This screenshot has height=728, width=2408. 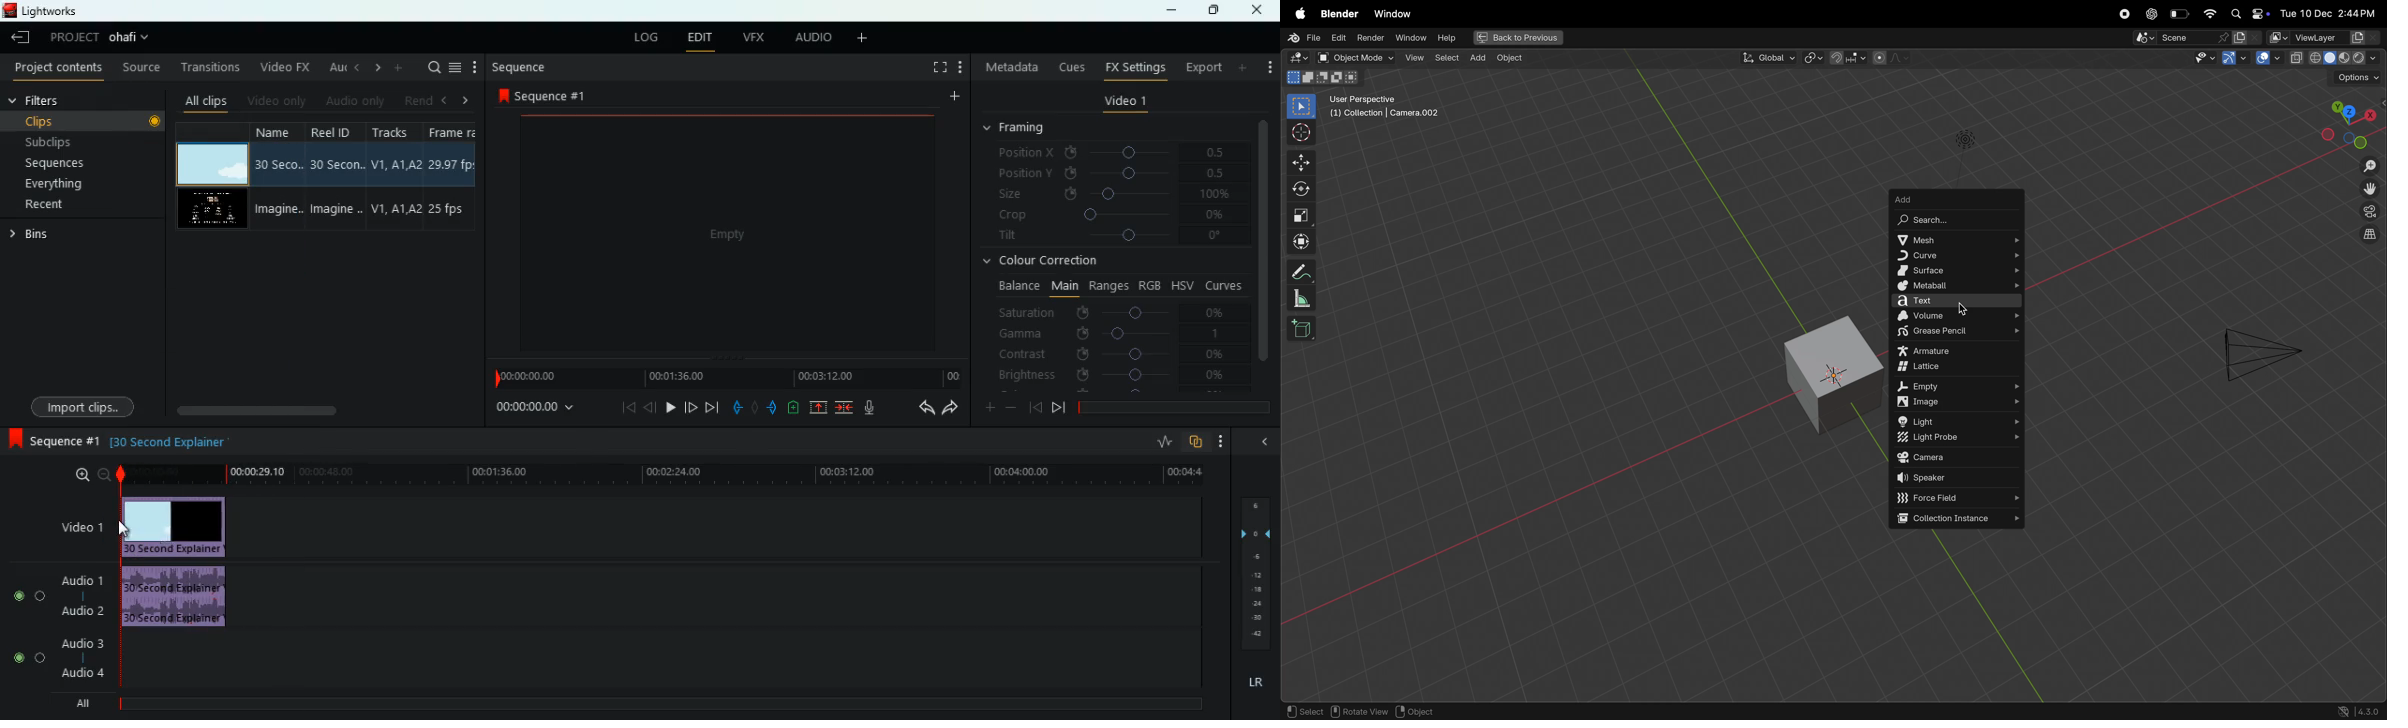 What do you see at coordinates (77, 642) in the screenshot?
I see `audio 3` at bounding box center [77, 642].